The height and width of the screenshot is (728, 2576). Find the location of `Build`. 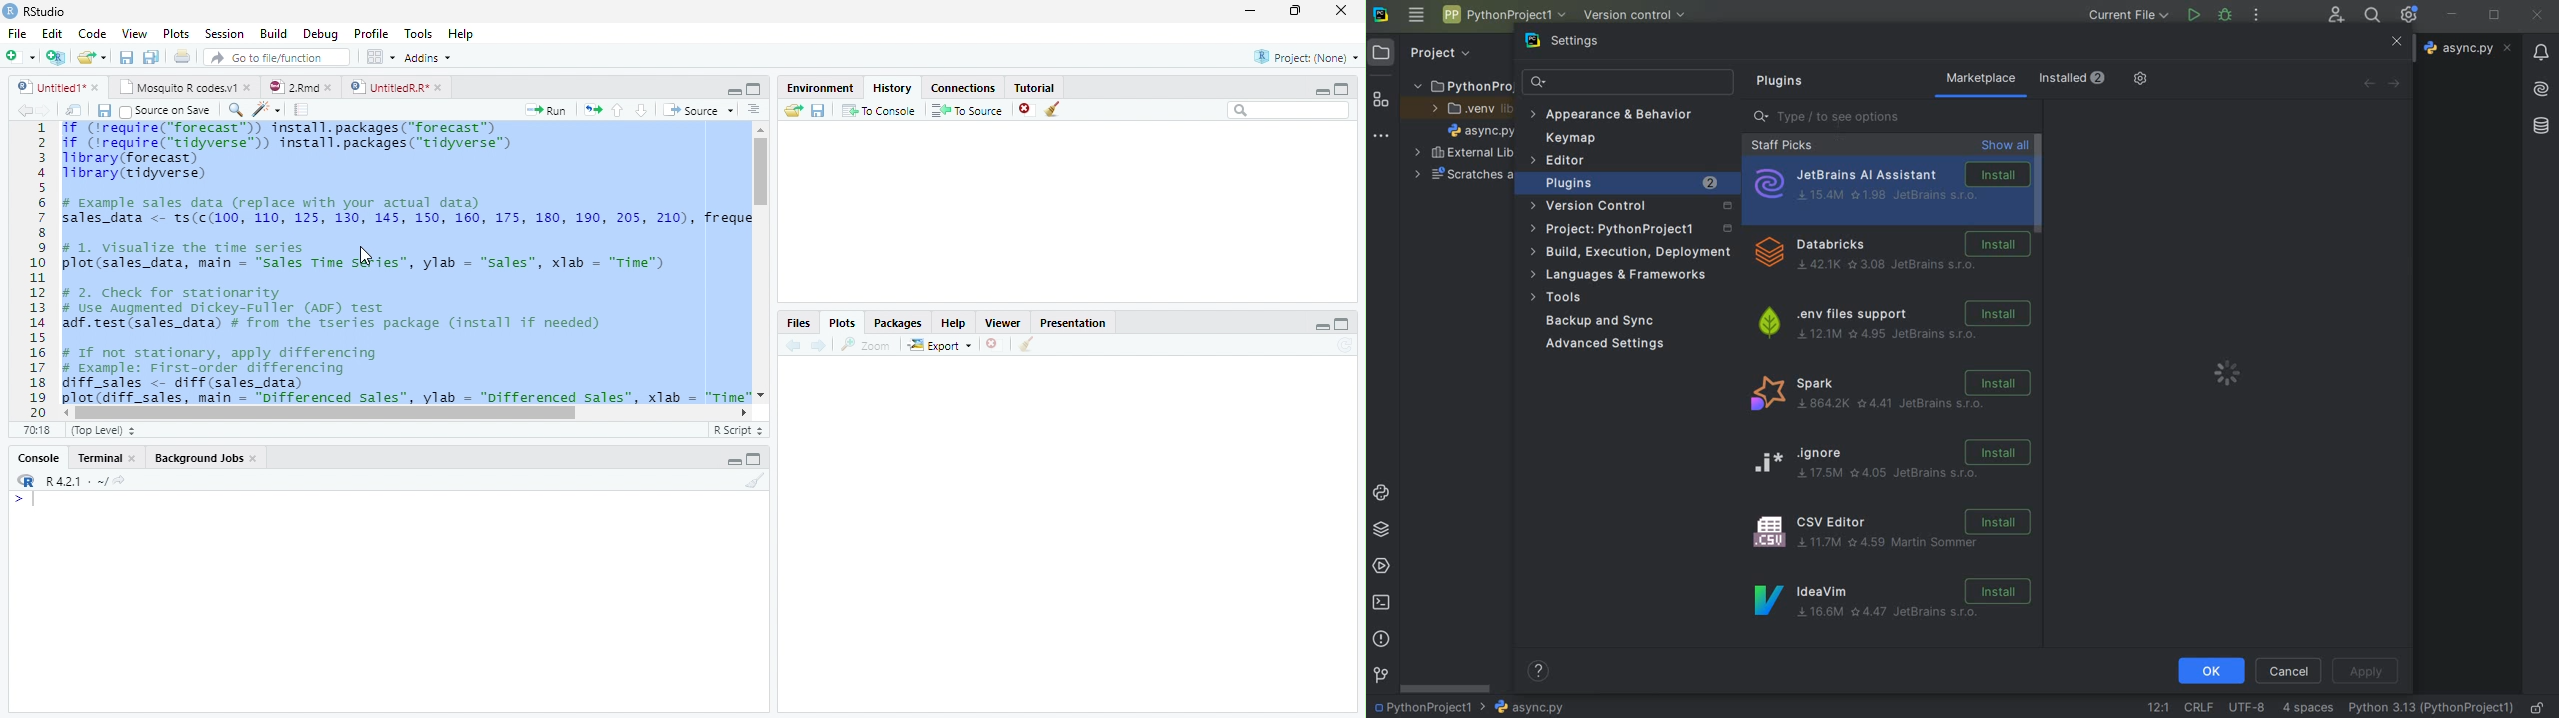

Build is located at coordinates (274, 33).